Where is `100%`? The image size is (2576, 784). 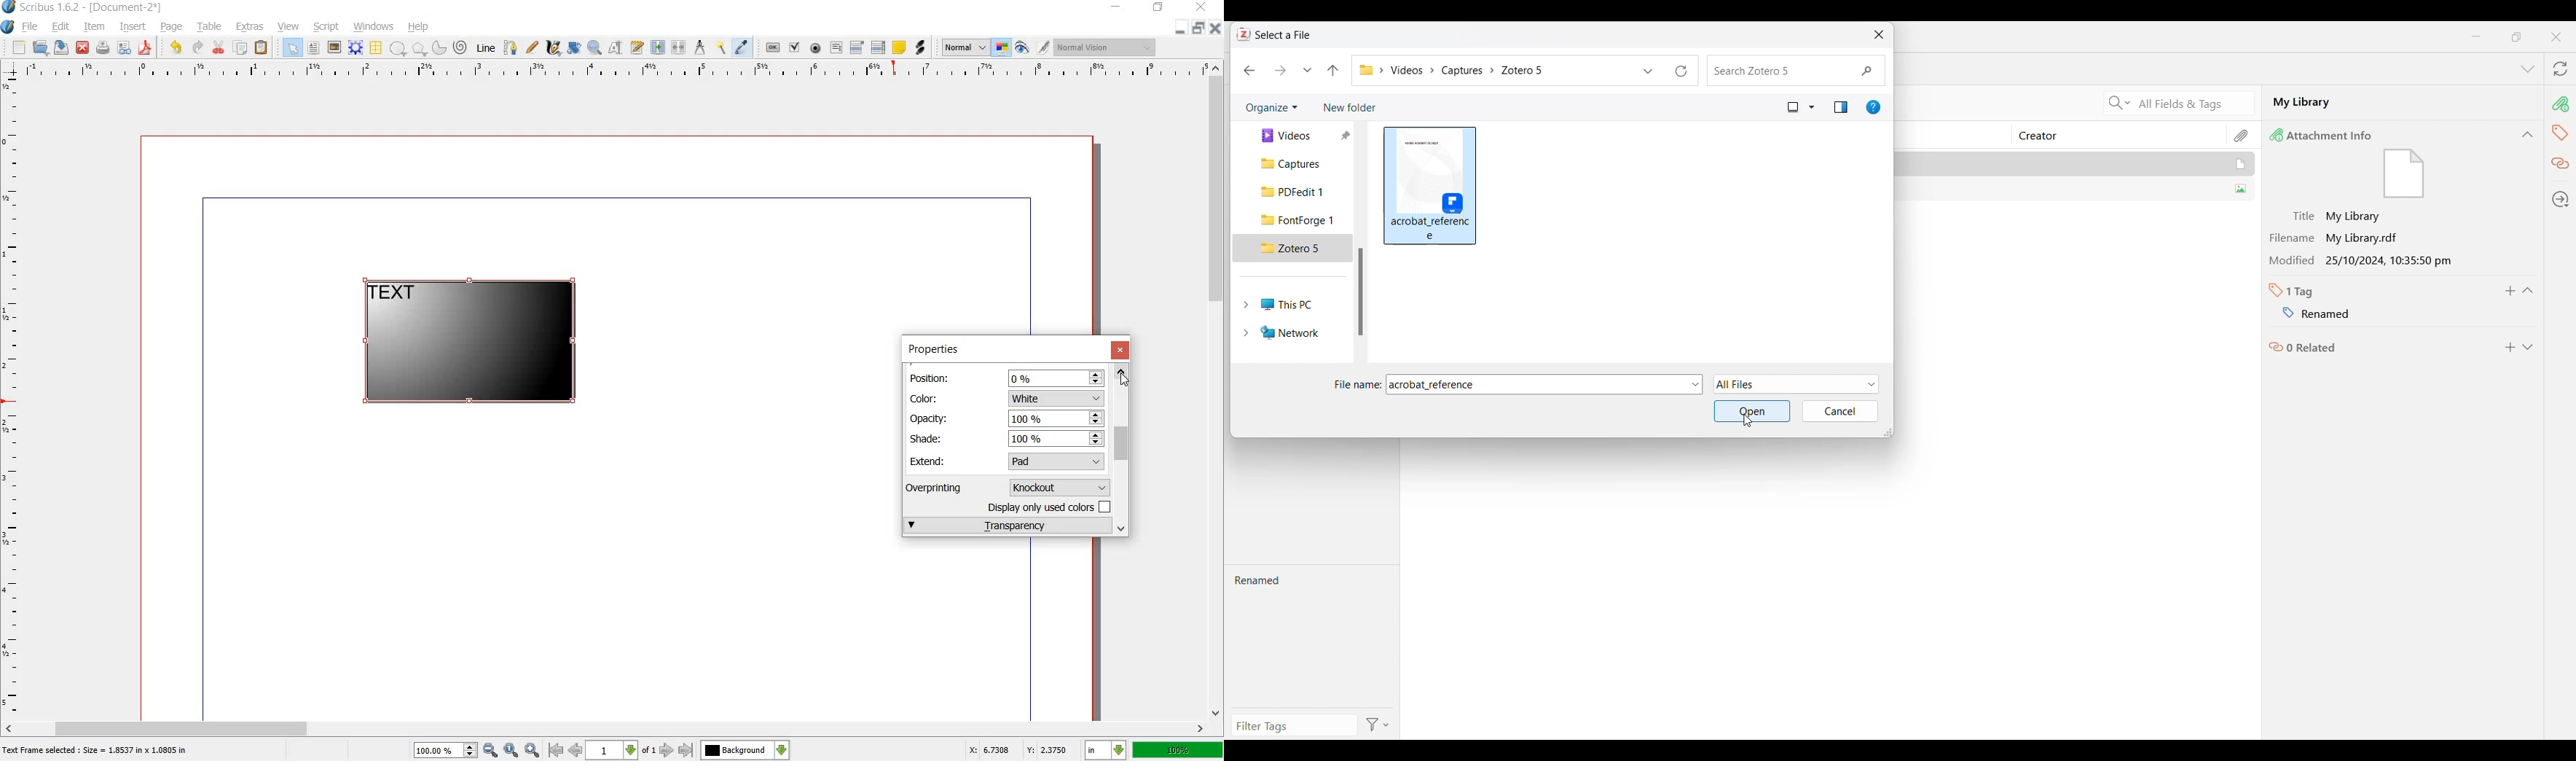
100% is located at coordinates (1178, 749).